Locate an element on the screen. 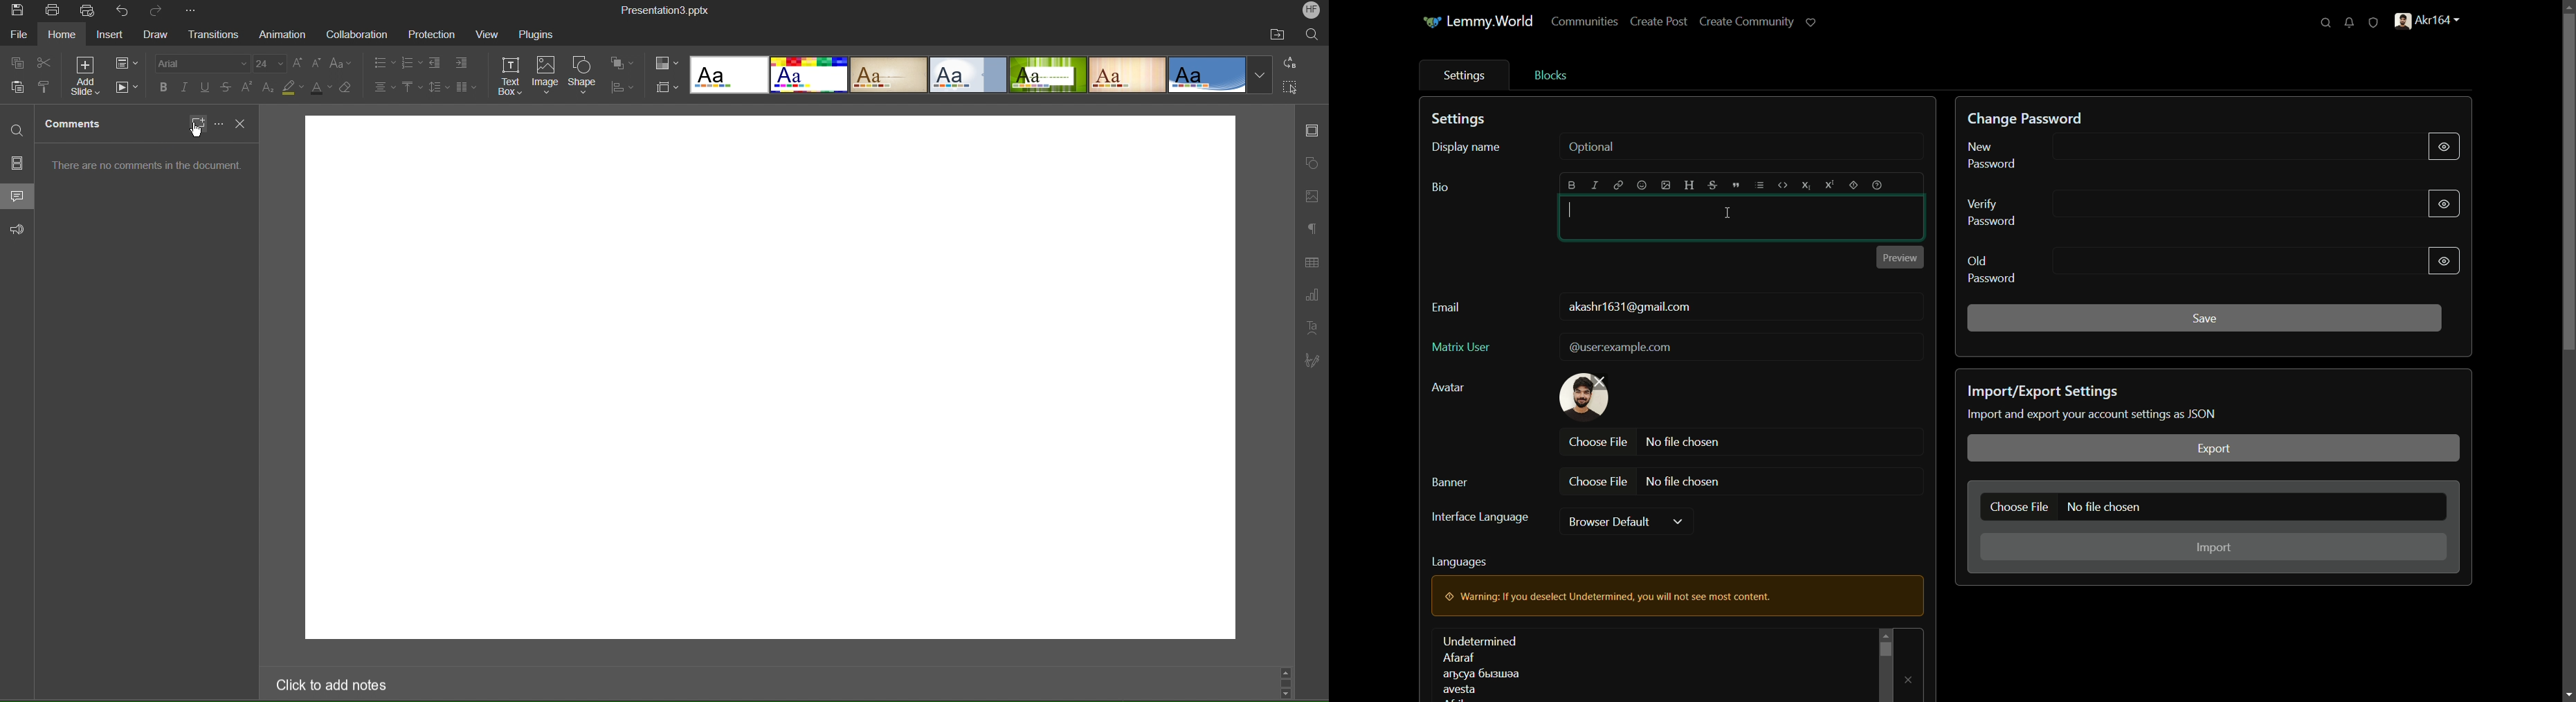 The height and width of the screenshot is (728, 2576). Plugins is located at coordinates (543, 34).